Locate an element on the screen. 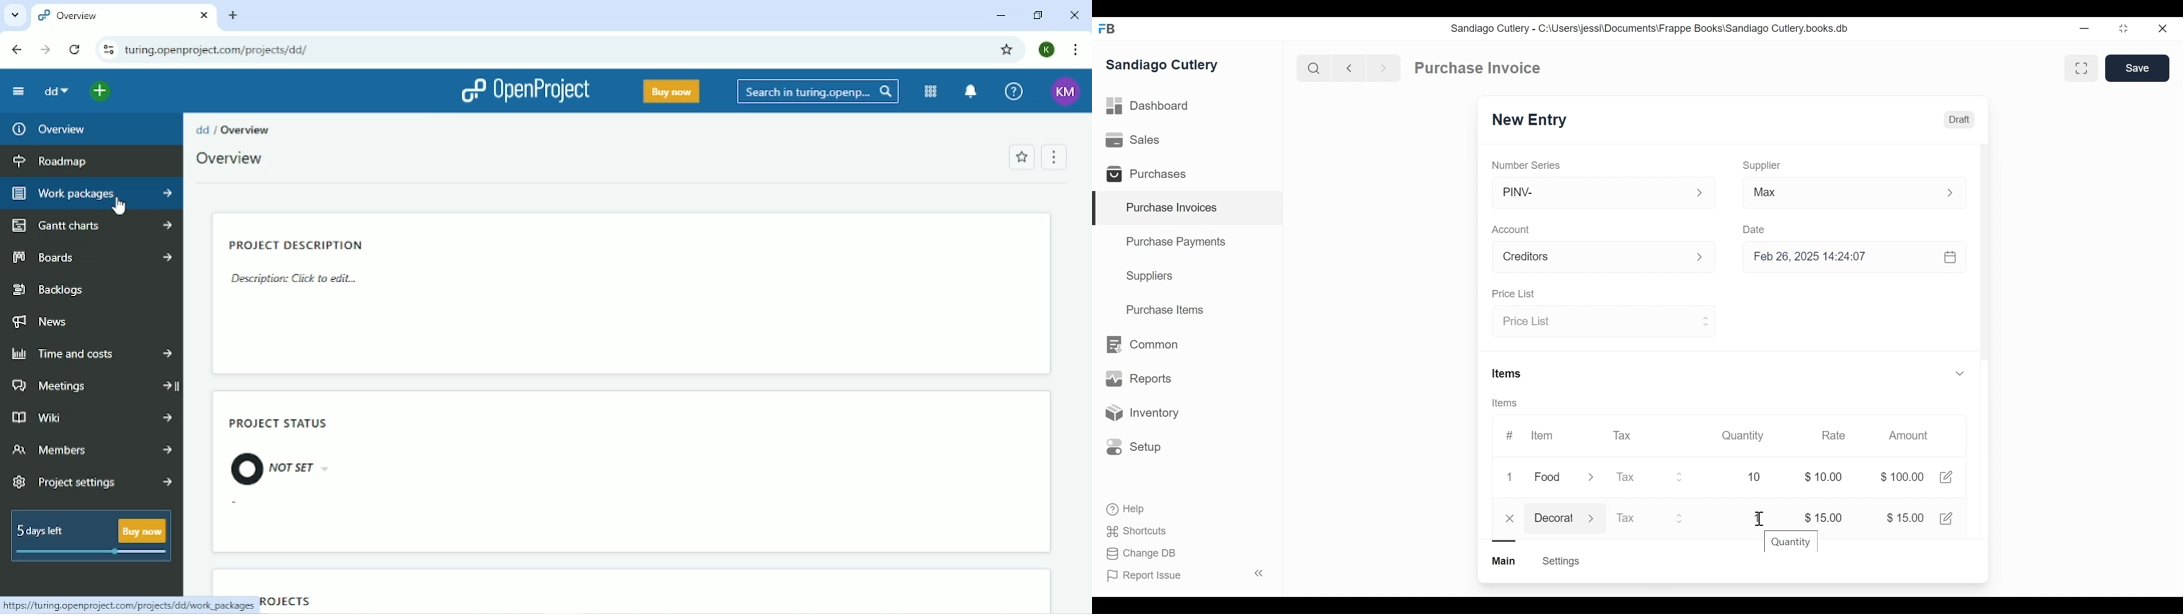 The image size is (2184, 616). Rate is located at coordinates (1833, 435).